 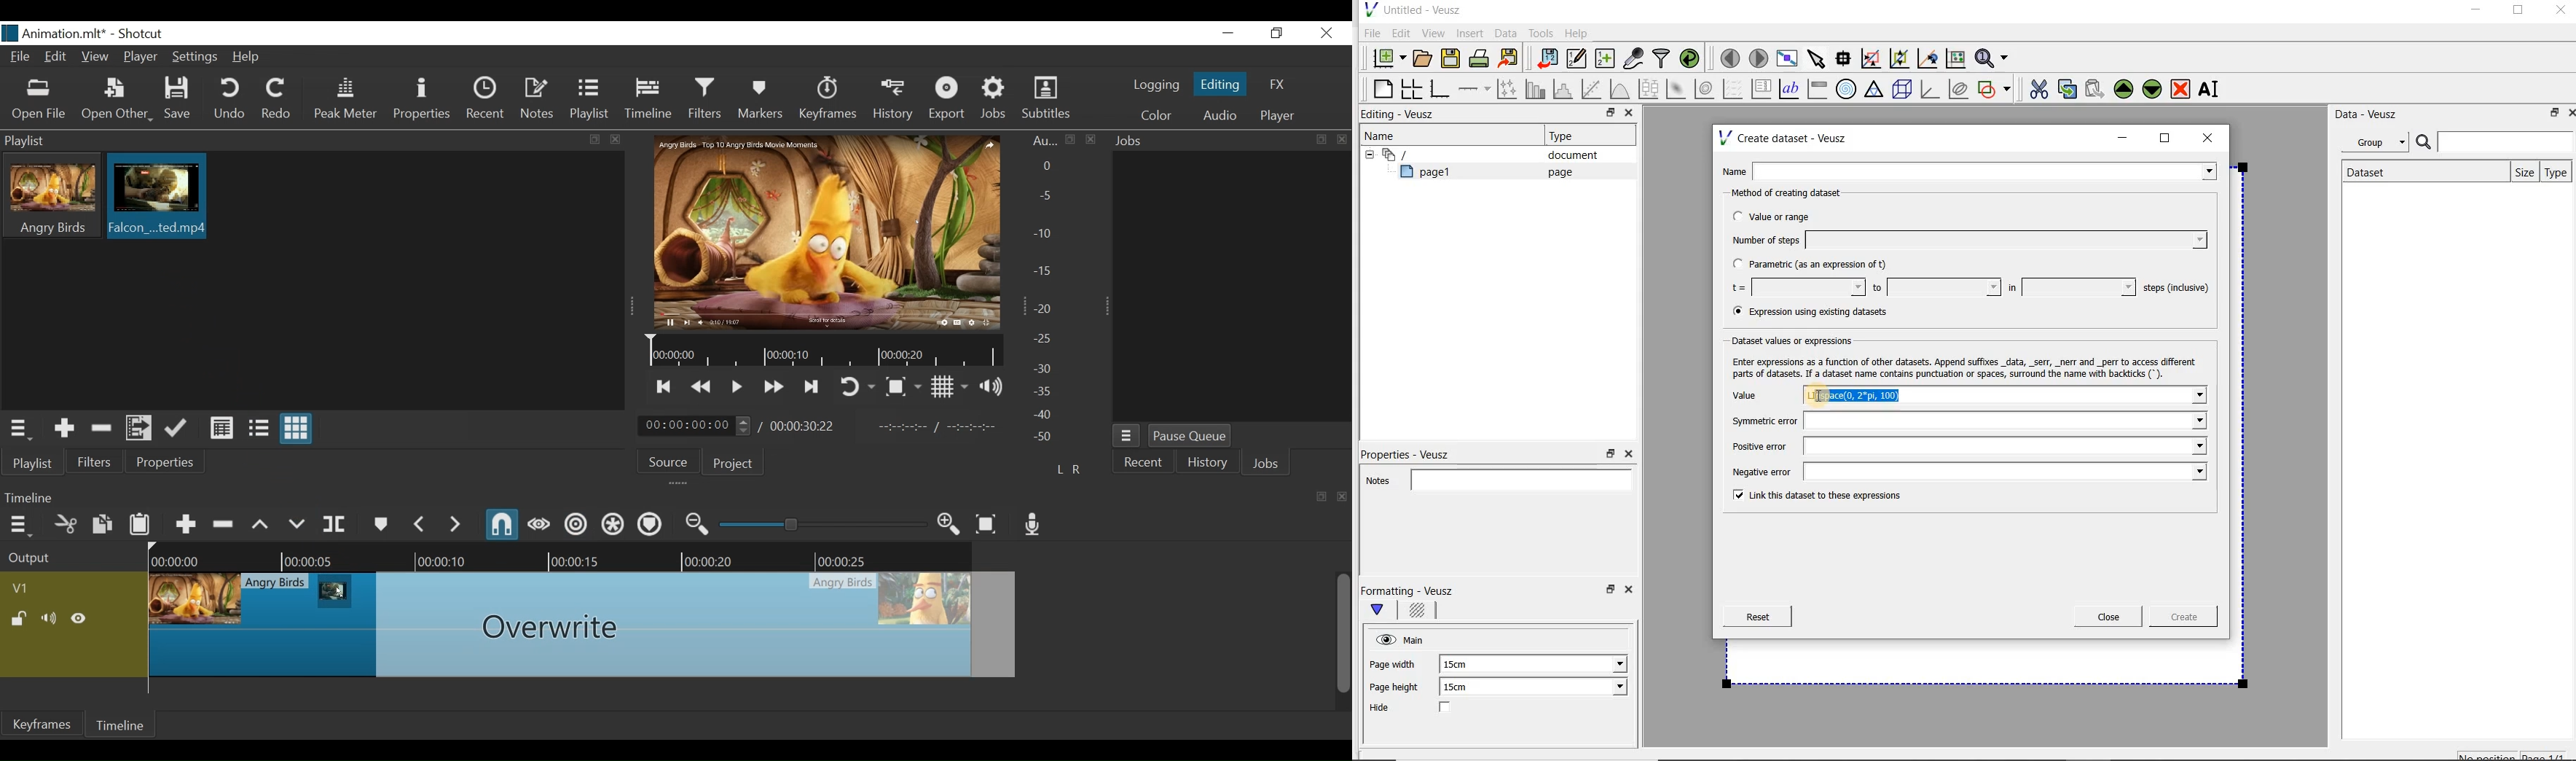 I want to click on Lift, so click(x=261, y=524).